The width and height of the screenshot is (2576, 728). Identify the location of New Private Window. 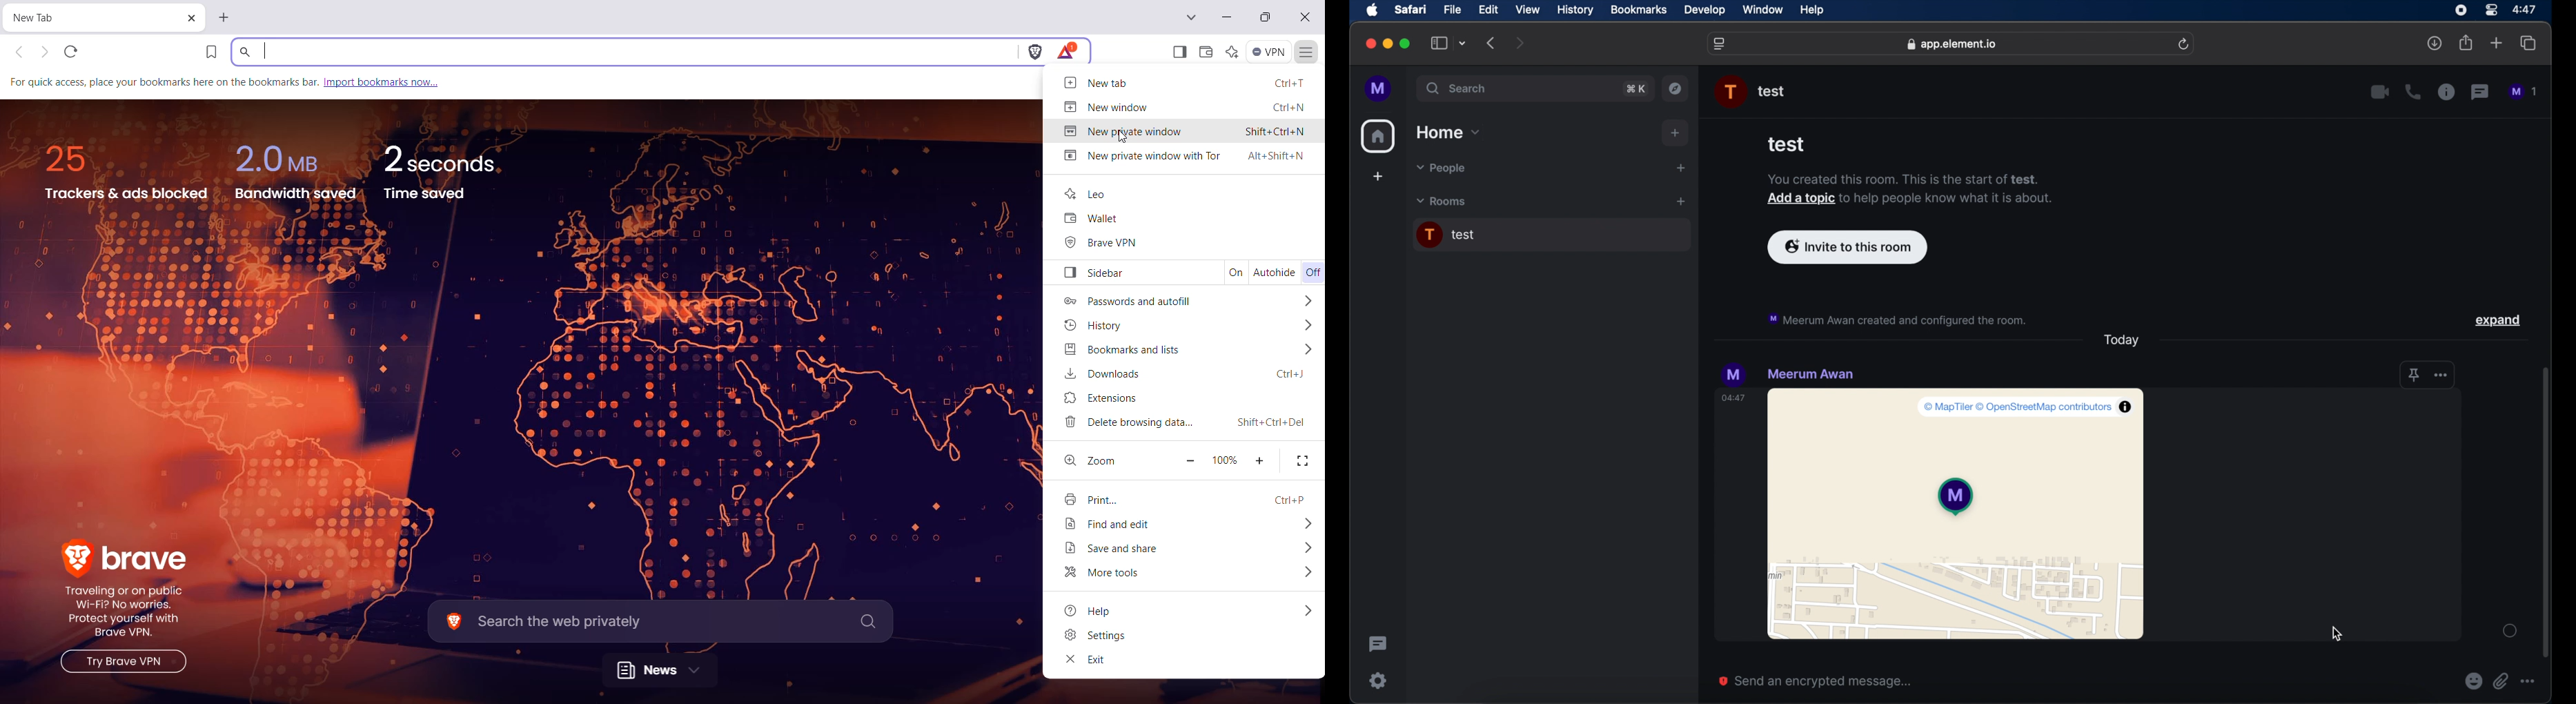
(1185, 131).